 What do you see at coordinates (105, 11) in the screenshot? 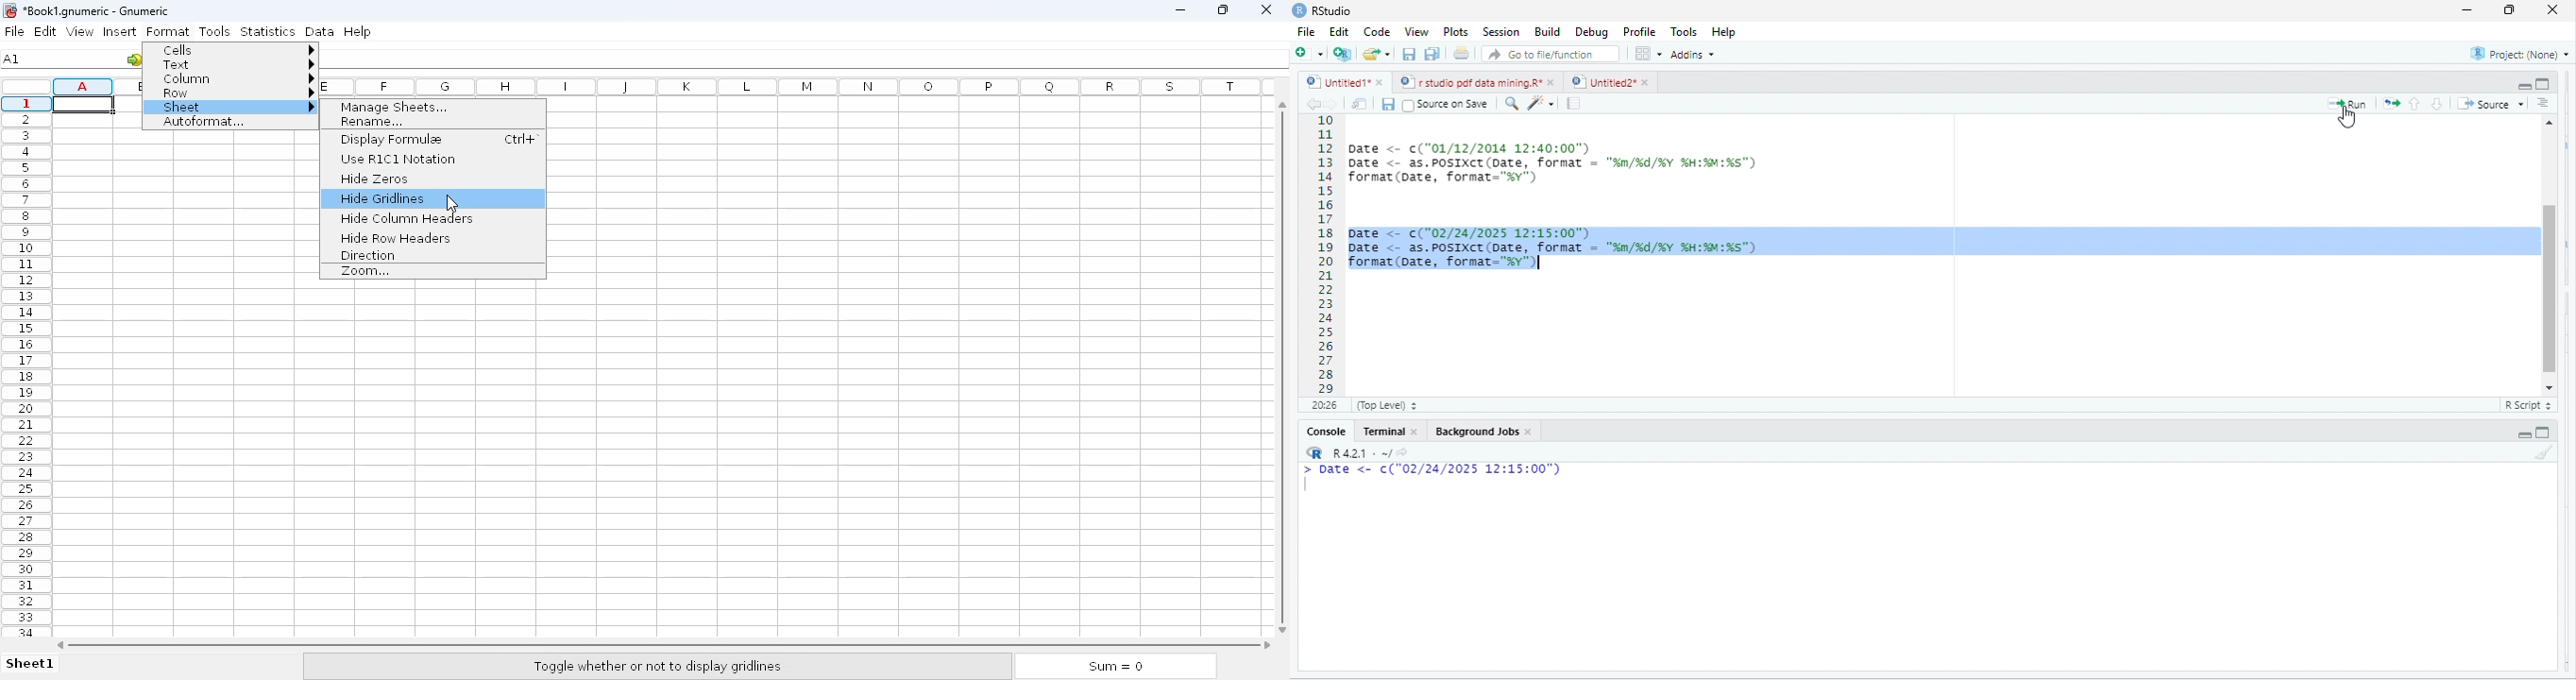
I see `*Book1.gnumeric - Gnumeric` at bounding box center [105, 11].